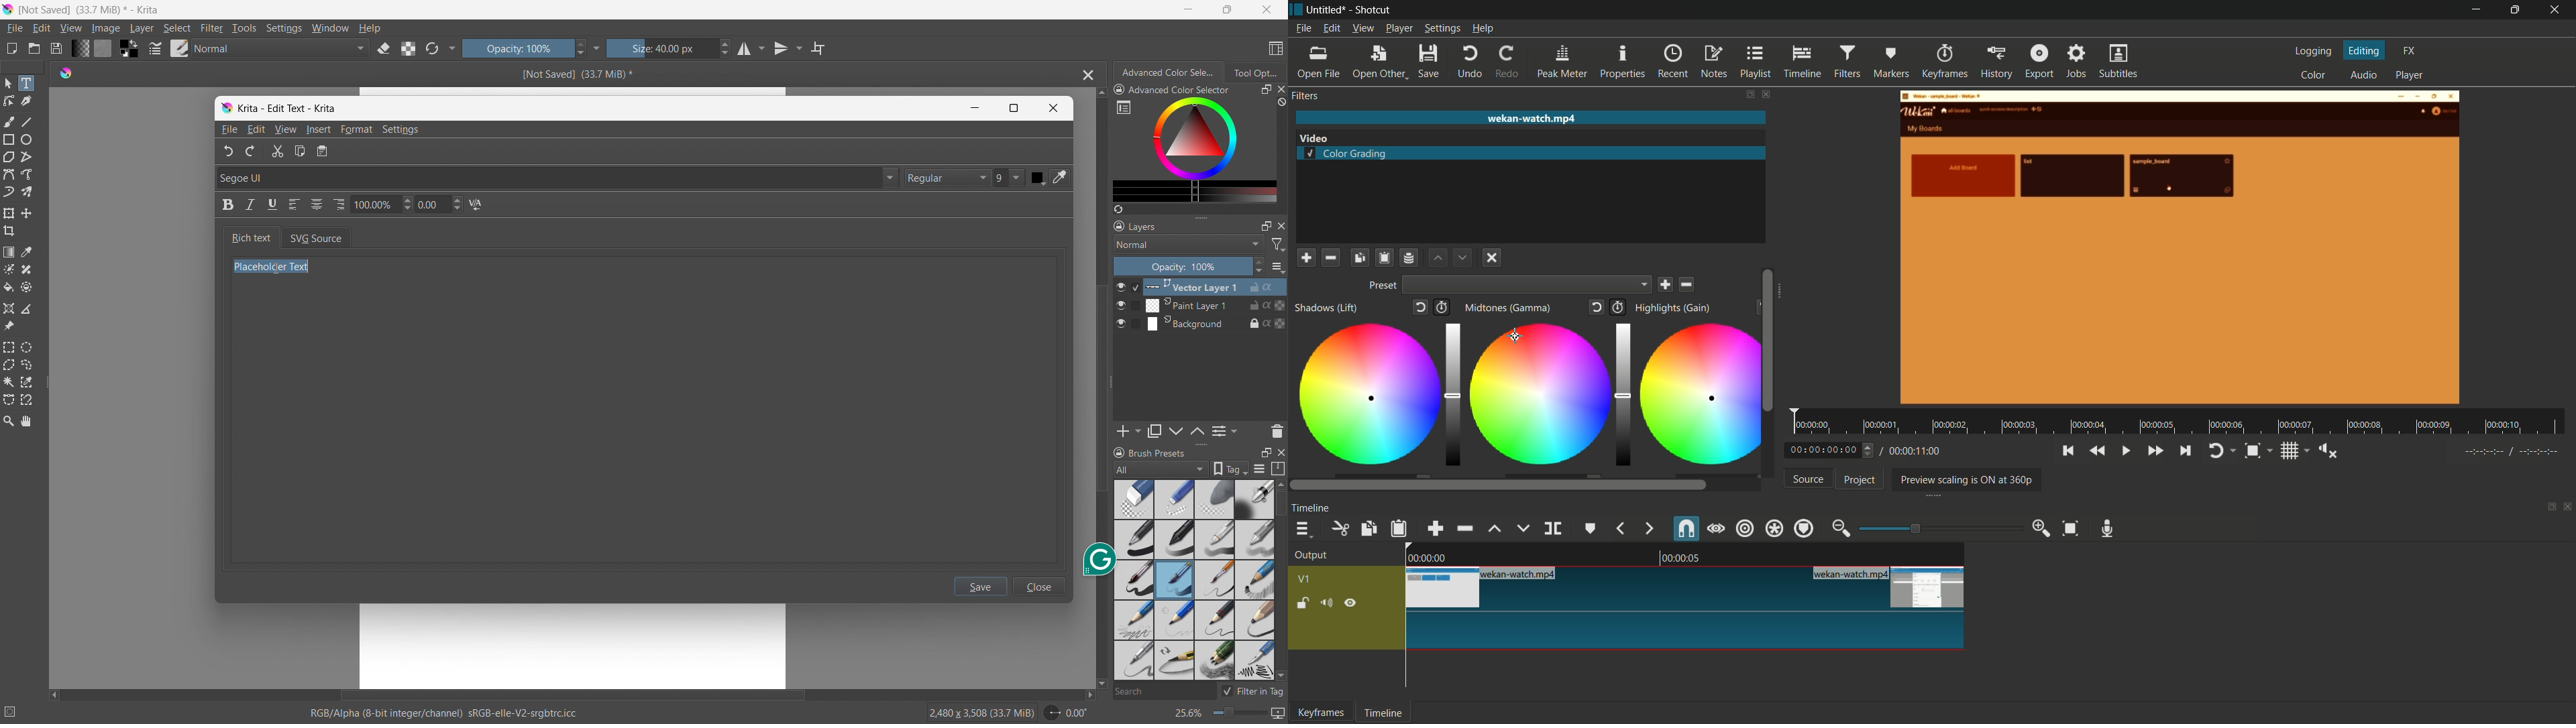  Describe the element at coordinates (1994, 63) in the screenshot. I see `history` at that location.